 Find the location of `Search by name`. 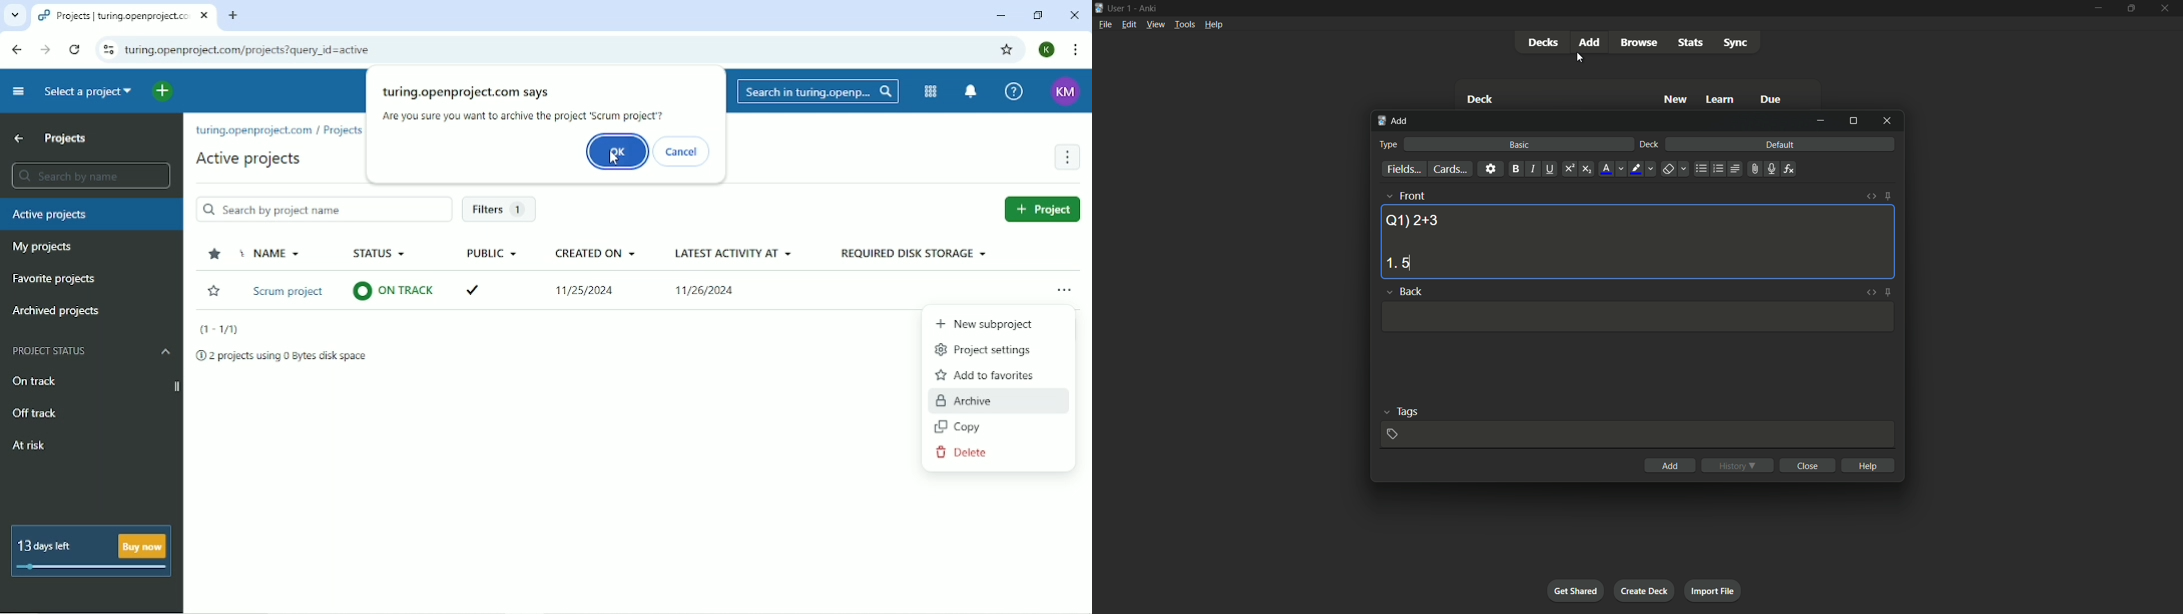

Search by name is located at coordinates (91, 175).